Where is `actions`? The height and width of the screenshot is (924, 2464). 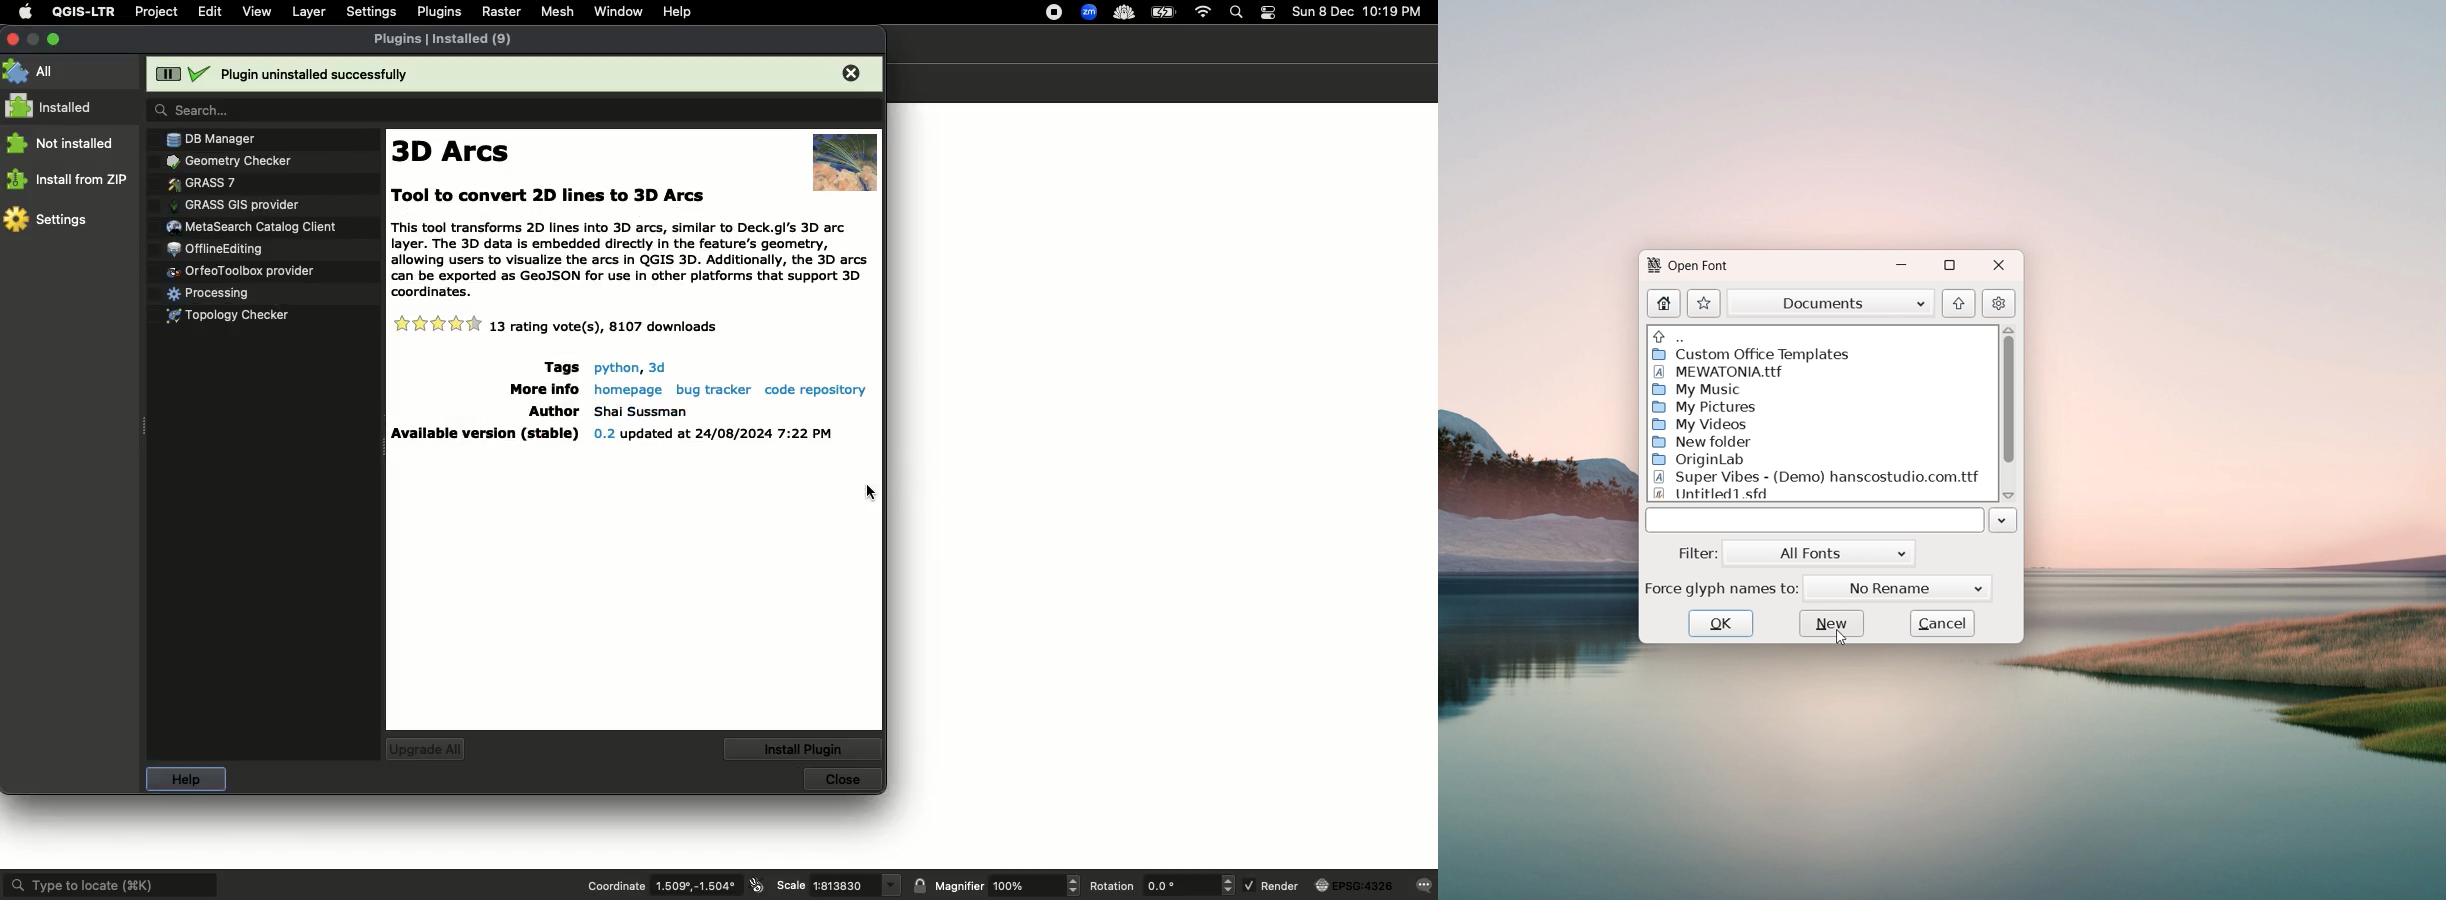 actions is located at coordinates (1704, 302).